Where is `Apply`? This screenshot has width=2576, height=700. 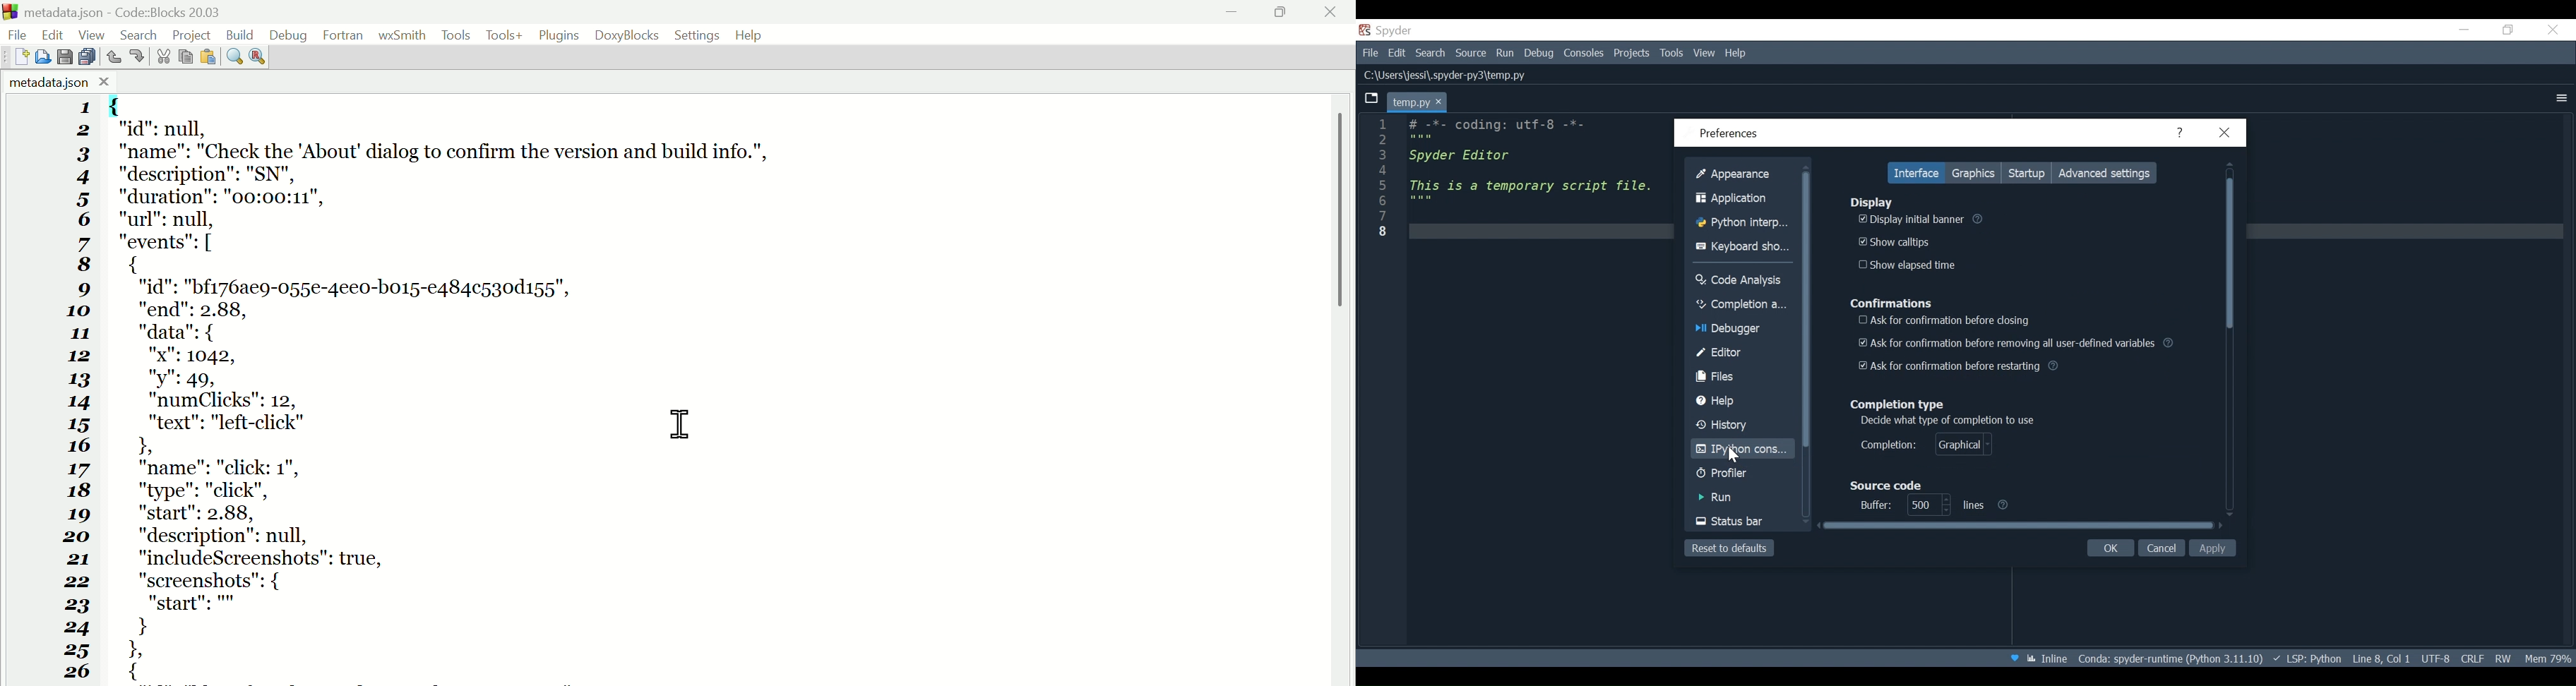
Apply is located at coordinates (2214, 549).